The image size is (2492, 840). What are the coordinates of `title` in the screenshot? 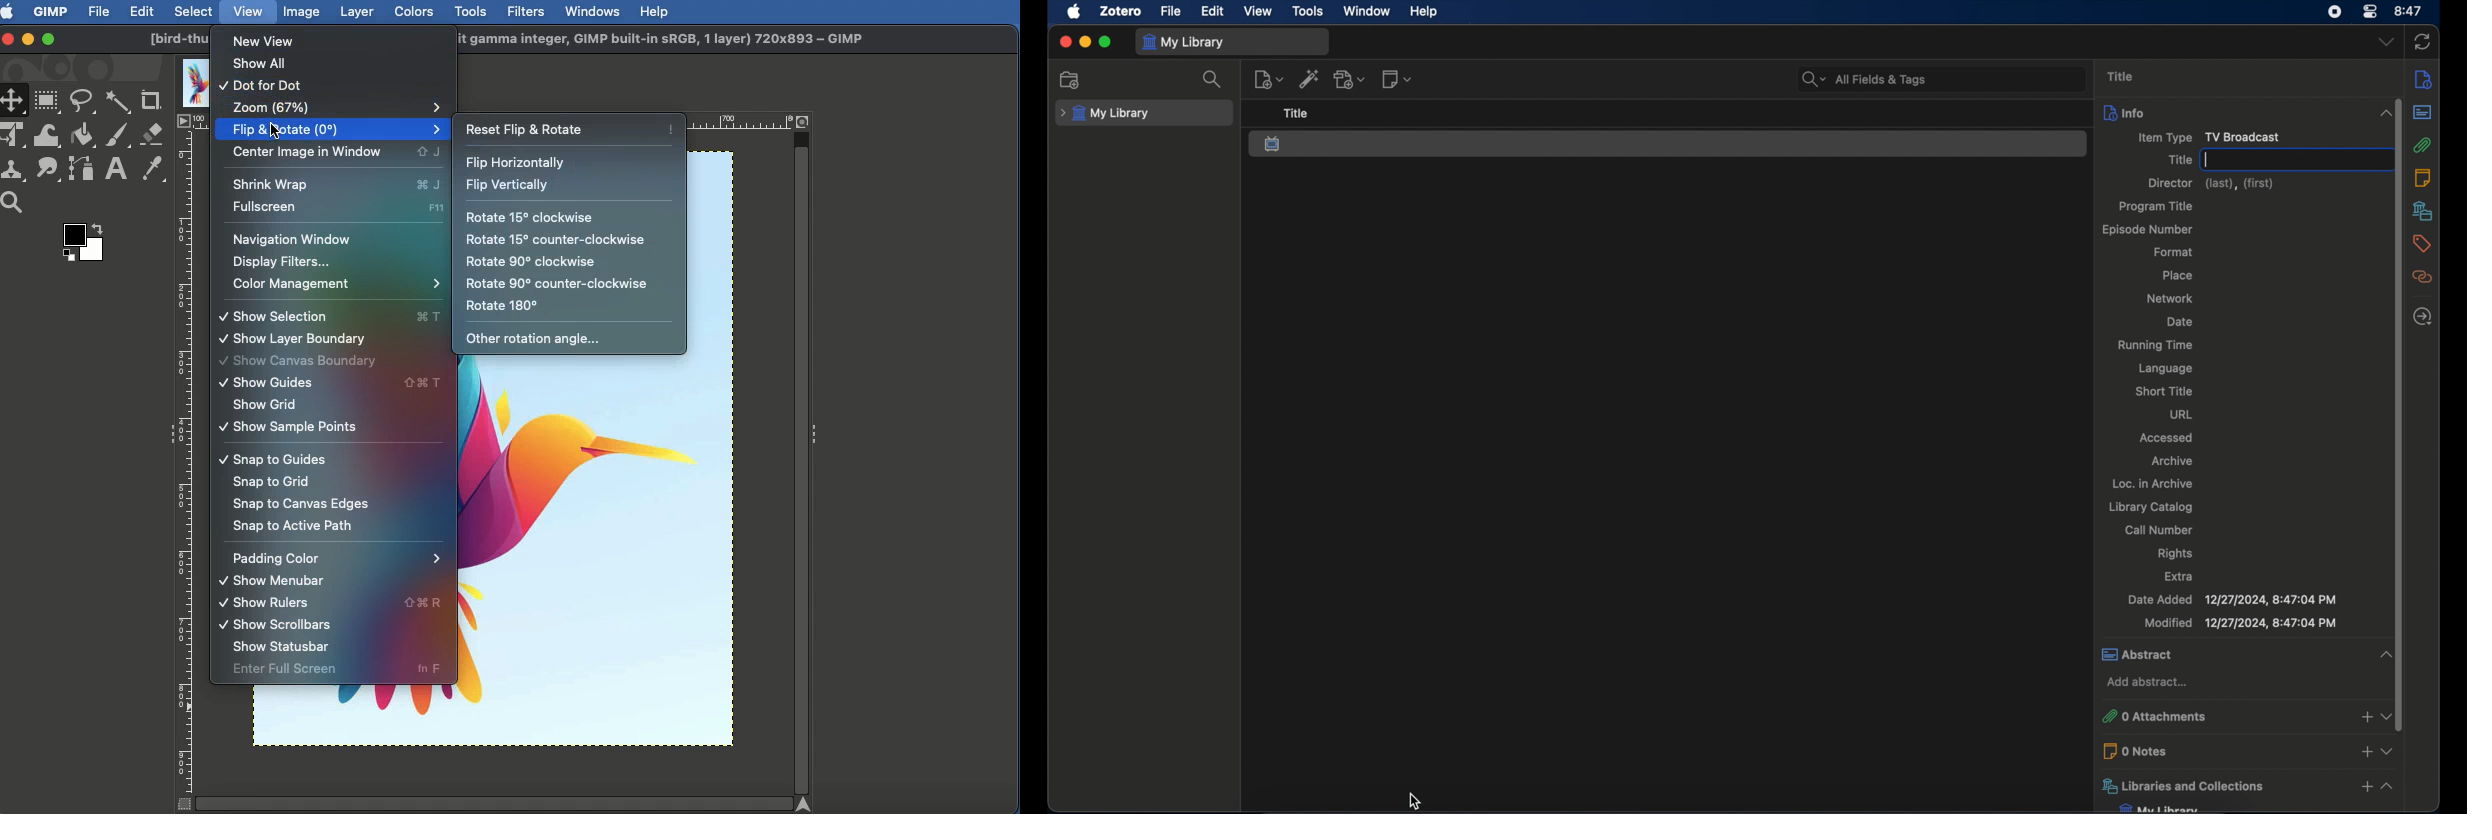 It's located at (1297, 114).